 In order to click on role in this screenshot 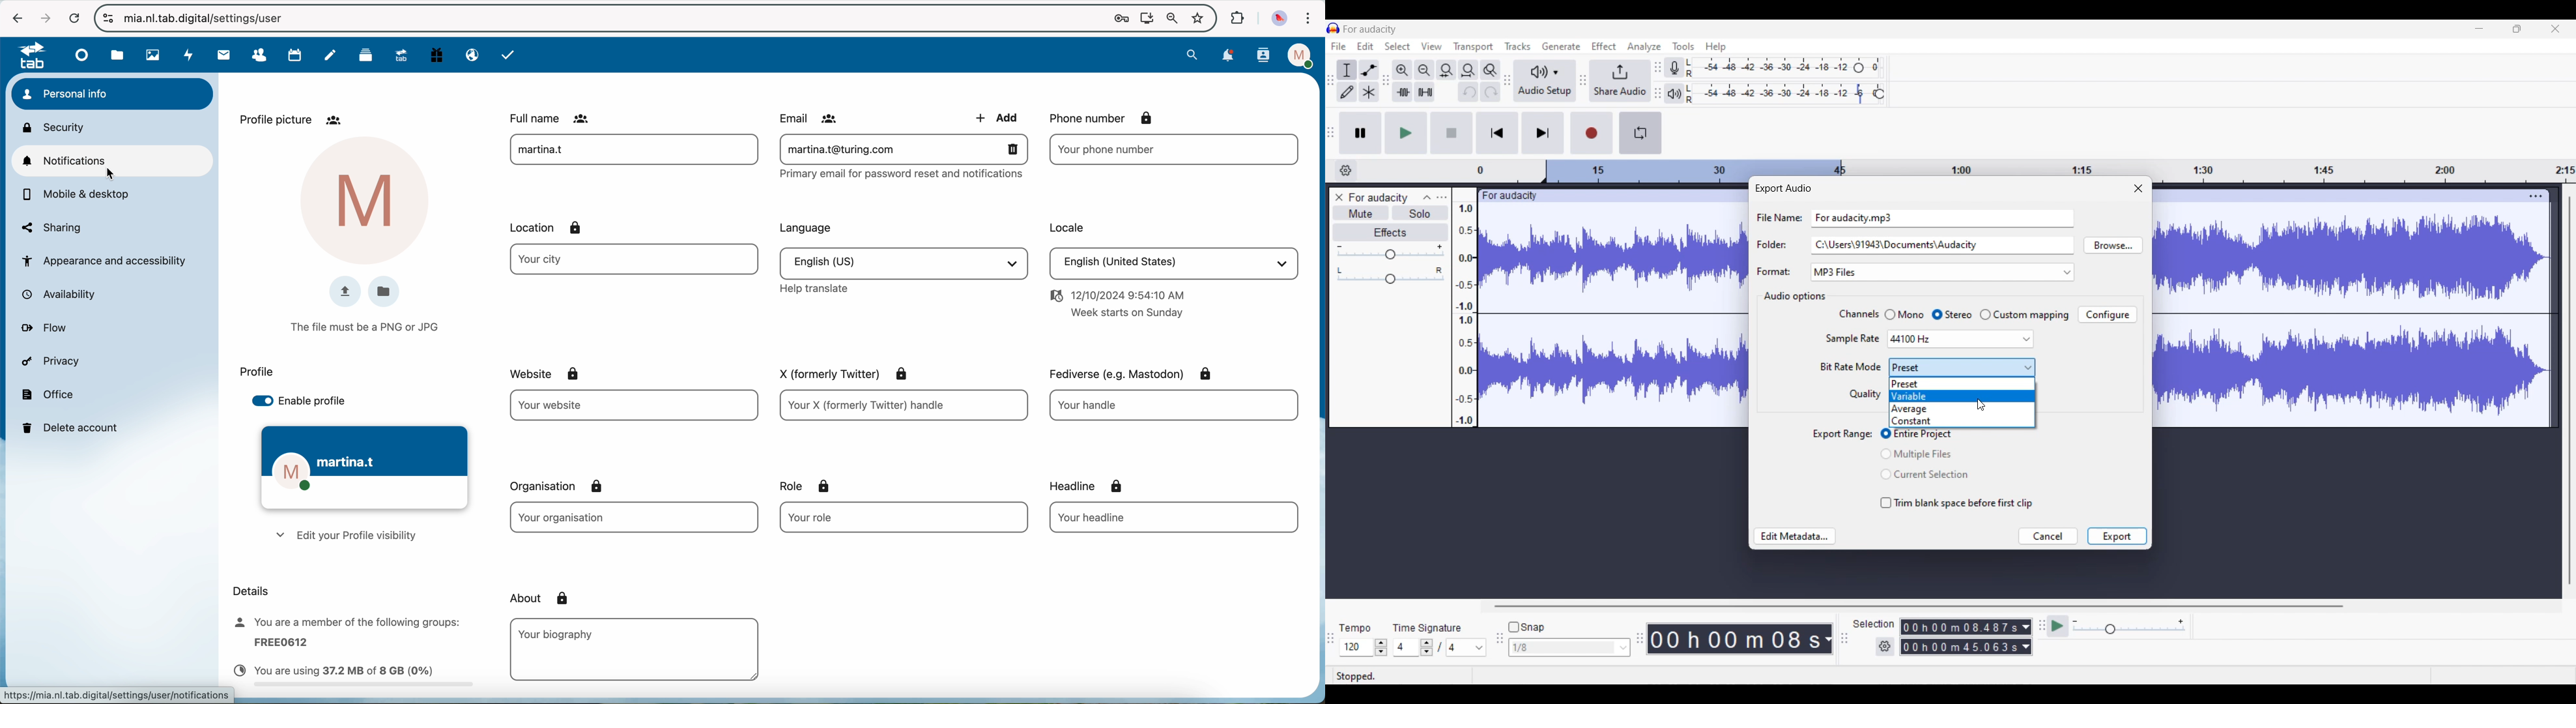, I will do `click(904, 518)`.